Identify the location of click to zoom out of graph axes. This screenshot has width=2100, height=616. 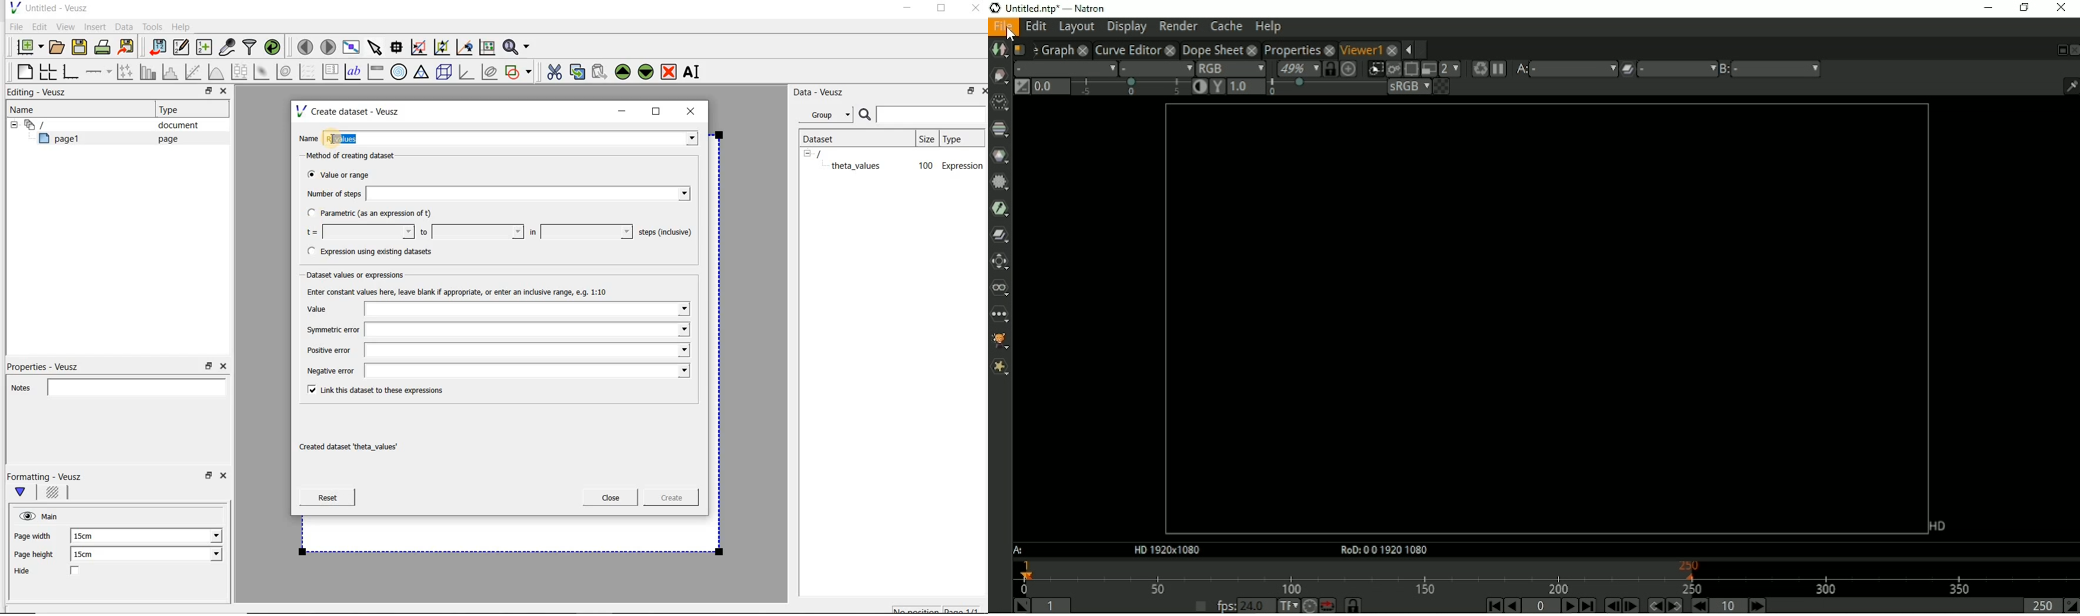
(442, 48).